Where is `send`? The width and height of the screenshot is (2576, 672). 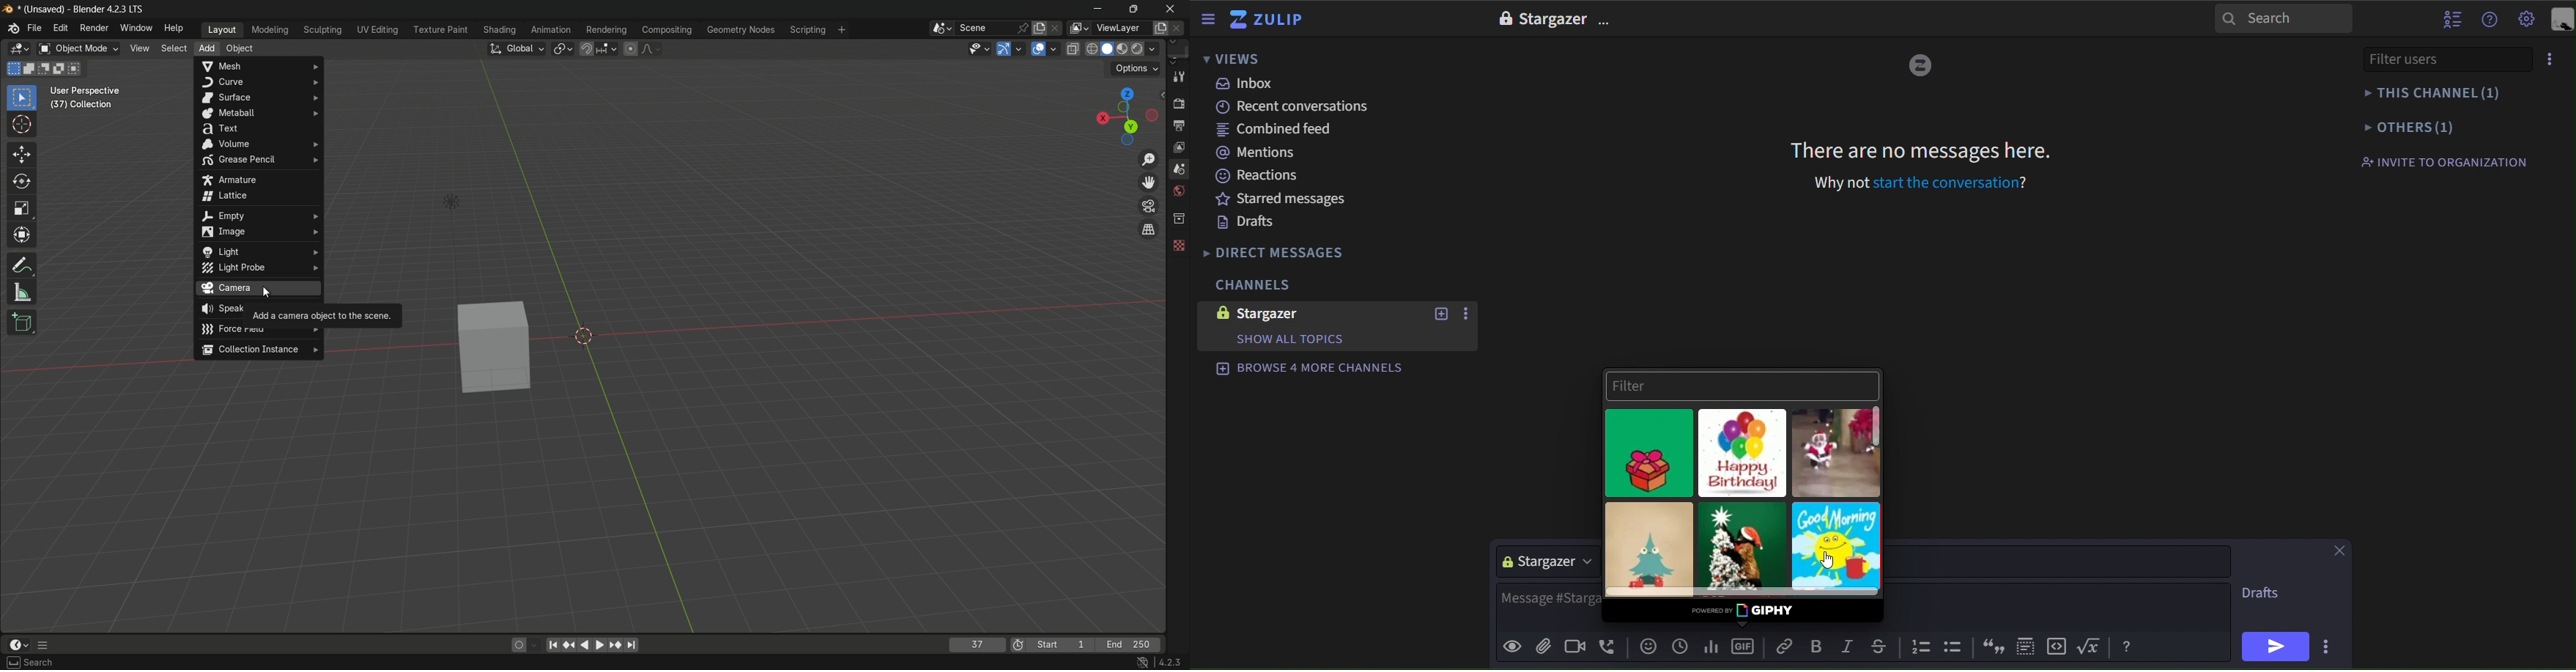
send is located at coordinates (2276, 647).